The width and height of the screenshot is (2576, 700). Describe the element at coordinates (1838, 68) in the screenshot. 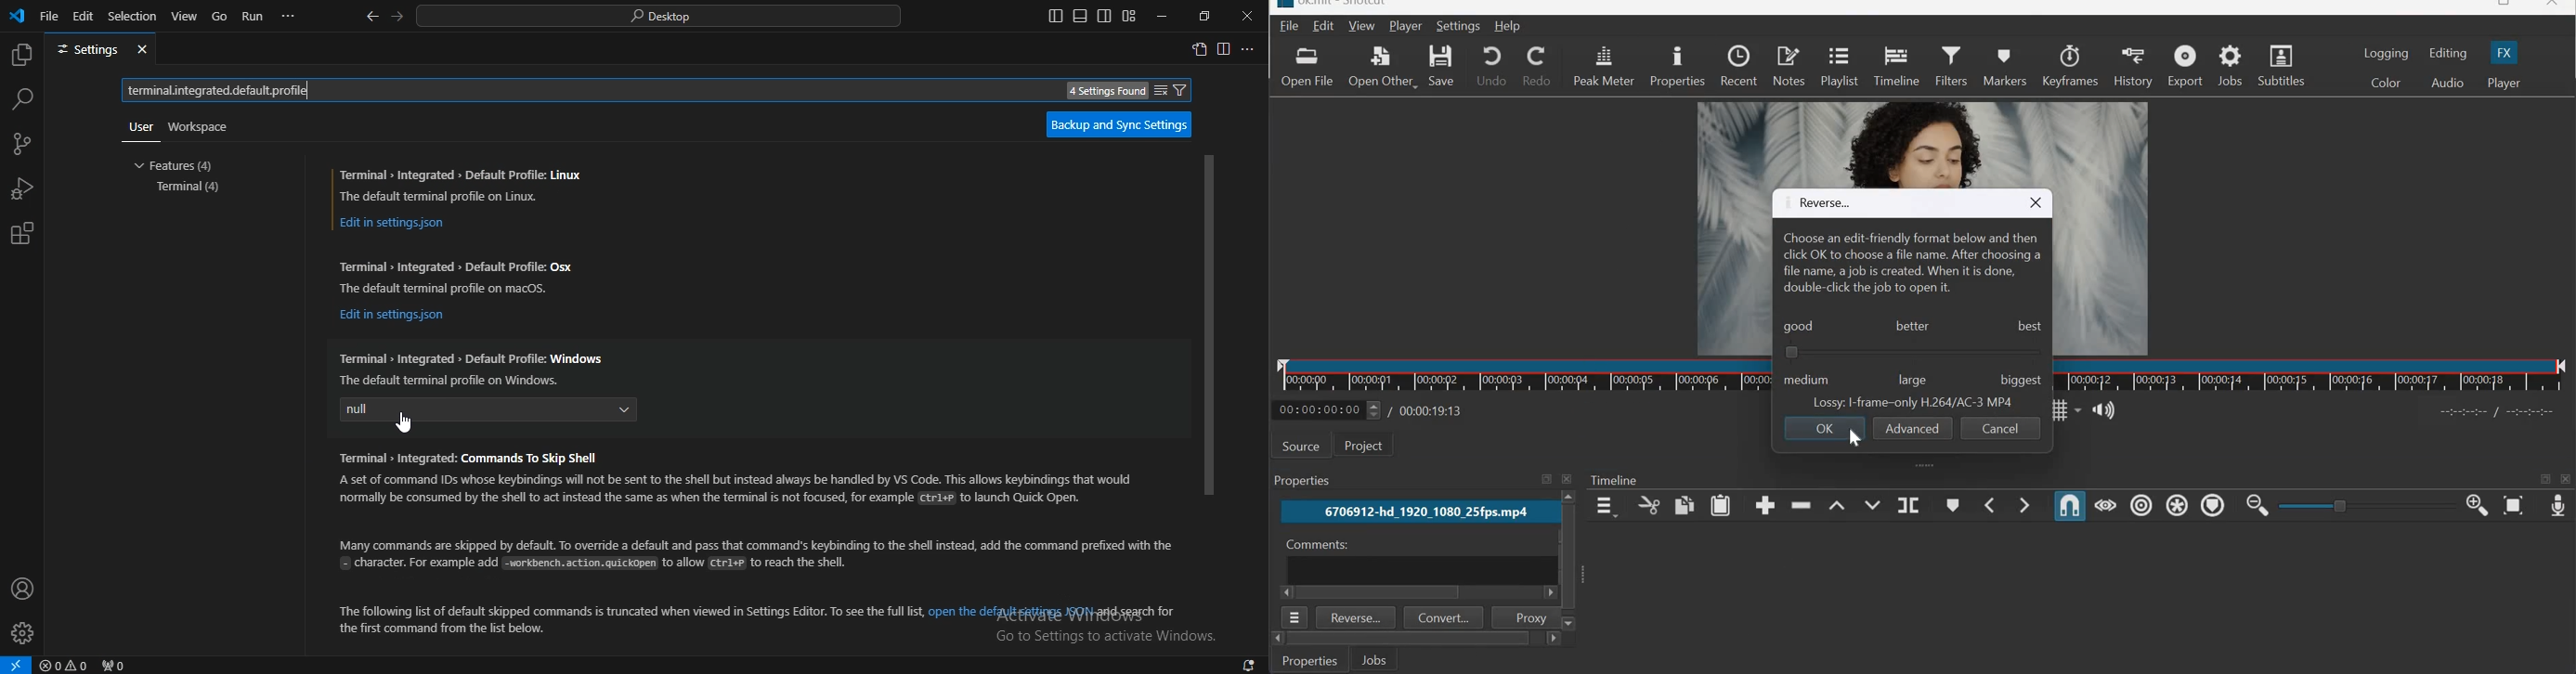

I see `Playlist` at that location.